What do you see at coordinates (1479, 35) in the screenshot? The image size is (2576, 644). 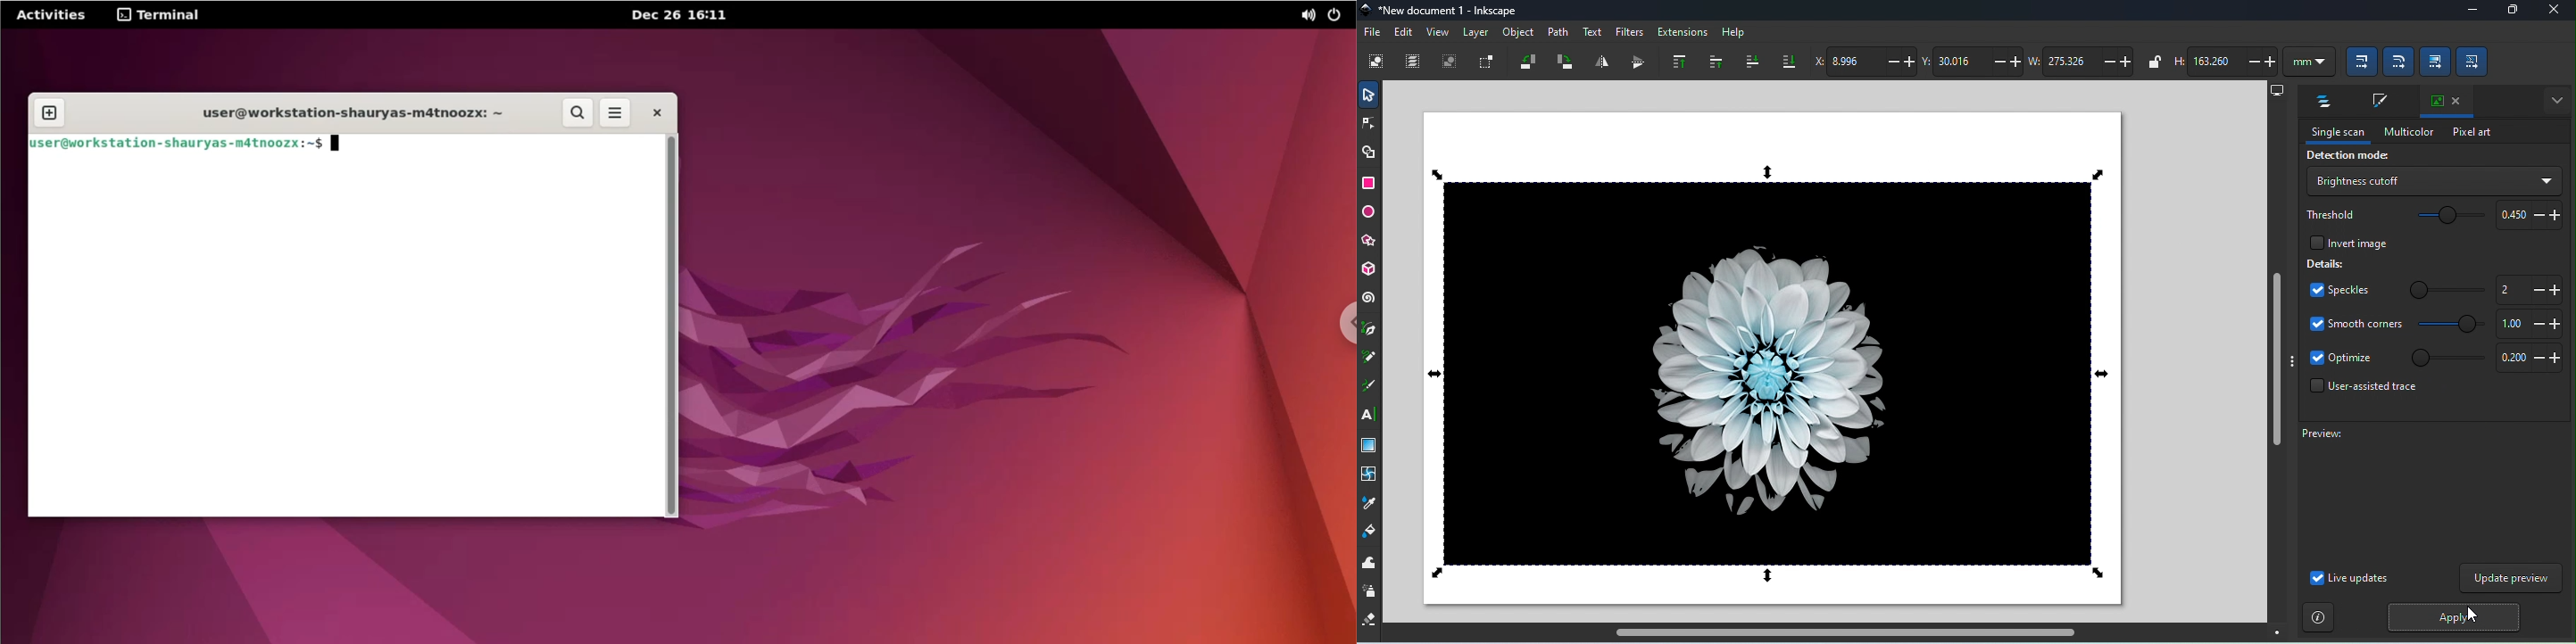 I see `Layer` at bounding box center [1479, 35].